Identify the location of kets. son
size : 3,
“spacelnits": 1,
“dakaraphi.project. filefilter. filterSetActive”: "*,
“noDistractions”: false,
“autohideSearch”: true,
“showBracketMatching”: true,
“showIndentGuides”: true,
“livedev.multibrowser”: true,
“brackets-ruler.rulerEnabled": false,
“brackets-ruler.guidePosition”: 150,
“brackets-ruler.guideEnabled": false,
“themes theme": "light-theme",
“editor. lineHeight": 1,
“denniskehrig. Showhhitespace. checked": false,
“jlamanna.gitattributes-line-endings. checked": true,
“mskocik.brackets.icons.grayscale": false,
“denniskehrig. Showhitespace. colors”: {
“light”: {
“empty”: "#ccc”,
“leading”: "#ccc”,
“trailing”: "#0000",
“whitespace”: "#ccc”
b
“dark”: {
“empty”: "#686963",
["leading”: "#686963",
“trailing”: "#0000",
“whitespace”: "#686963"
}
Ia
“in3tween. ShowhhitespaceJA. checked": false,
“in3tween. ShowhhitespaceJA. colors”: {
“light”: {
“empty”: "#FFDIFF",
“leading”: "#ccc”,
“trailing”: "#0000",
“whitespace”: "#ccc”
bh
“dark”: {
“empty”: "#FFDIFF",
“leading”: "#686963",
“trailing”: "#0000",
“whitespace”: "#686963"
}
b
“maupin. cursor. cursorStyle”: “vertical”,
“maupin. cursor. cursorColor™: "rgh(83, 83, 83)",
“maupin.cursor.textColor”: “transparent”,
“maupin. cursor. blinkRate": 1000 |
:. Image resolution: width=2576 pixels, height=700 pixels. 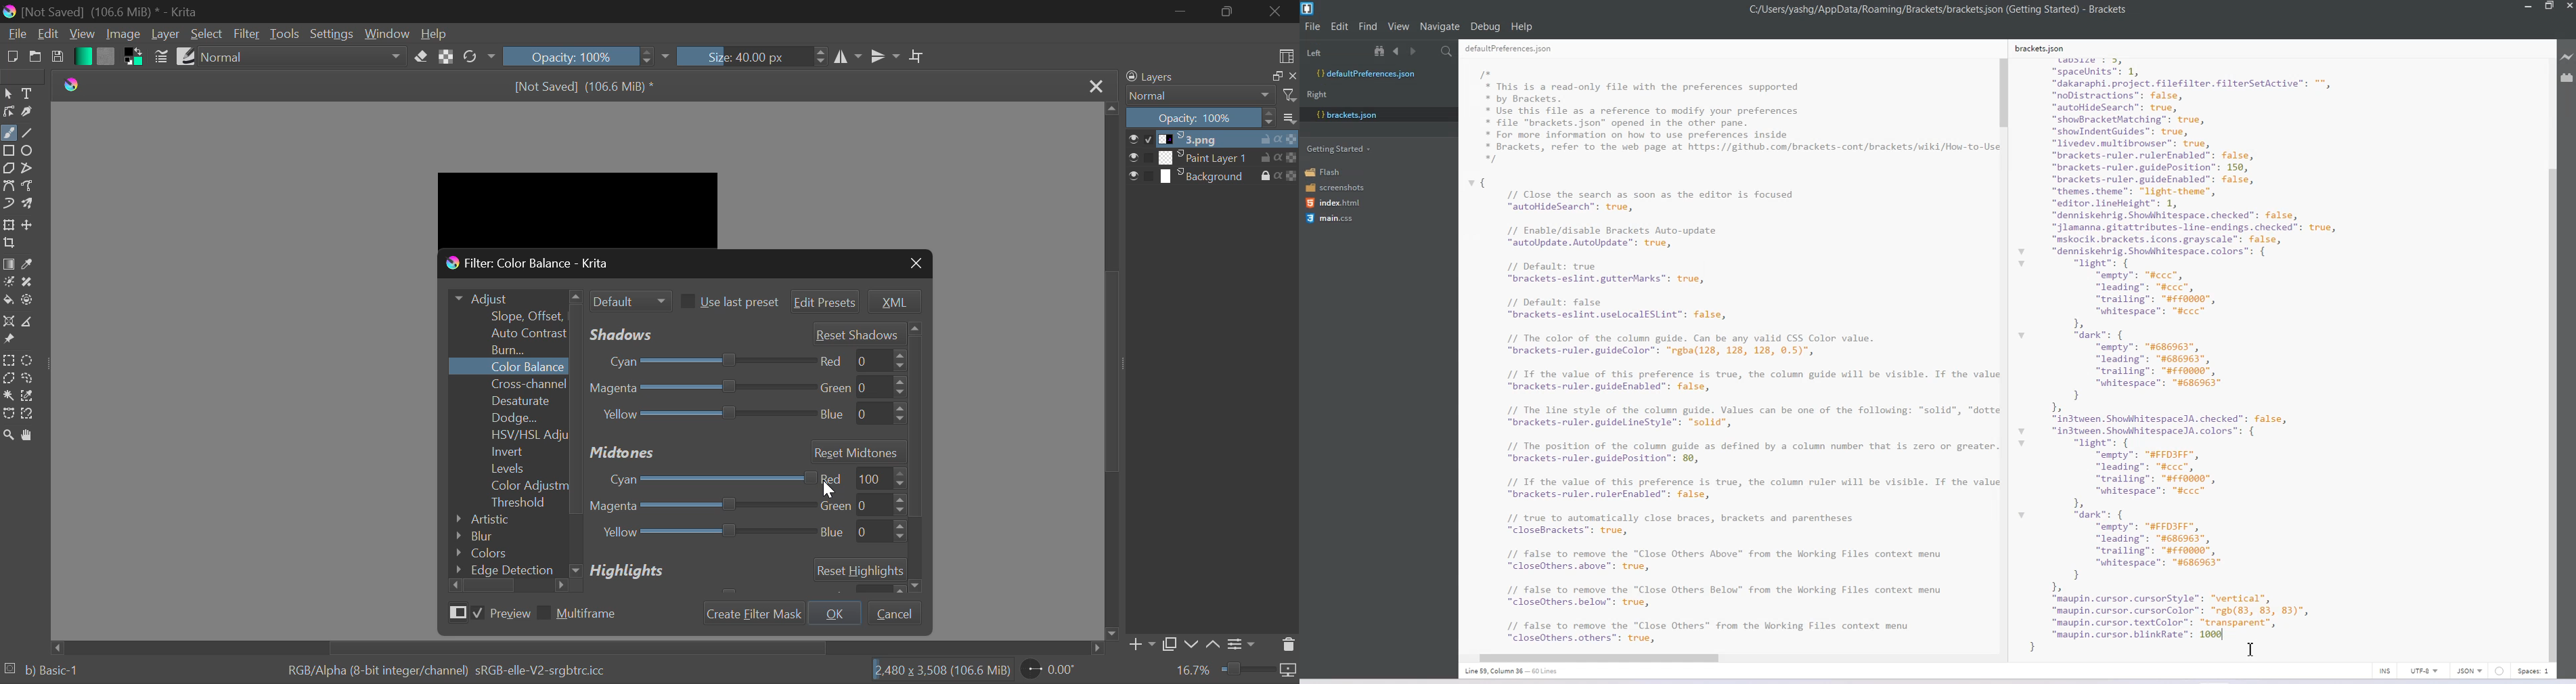
(2208, 347).